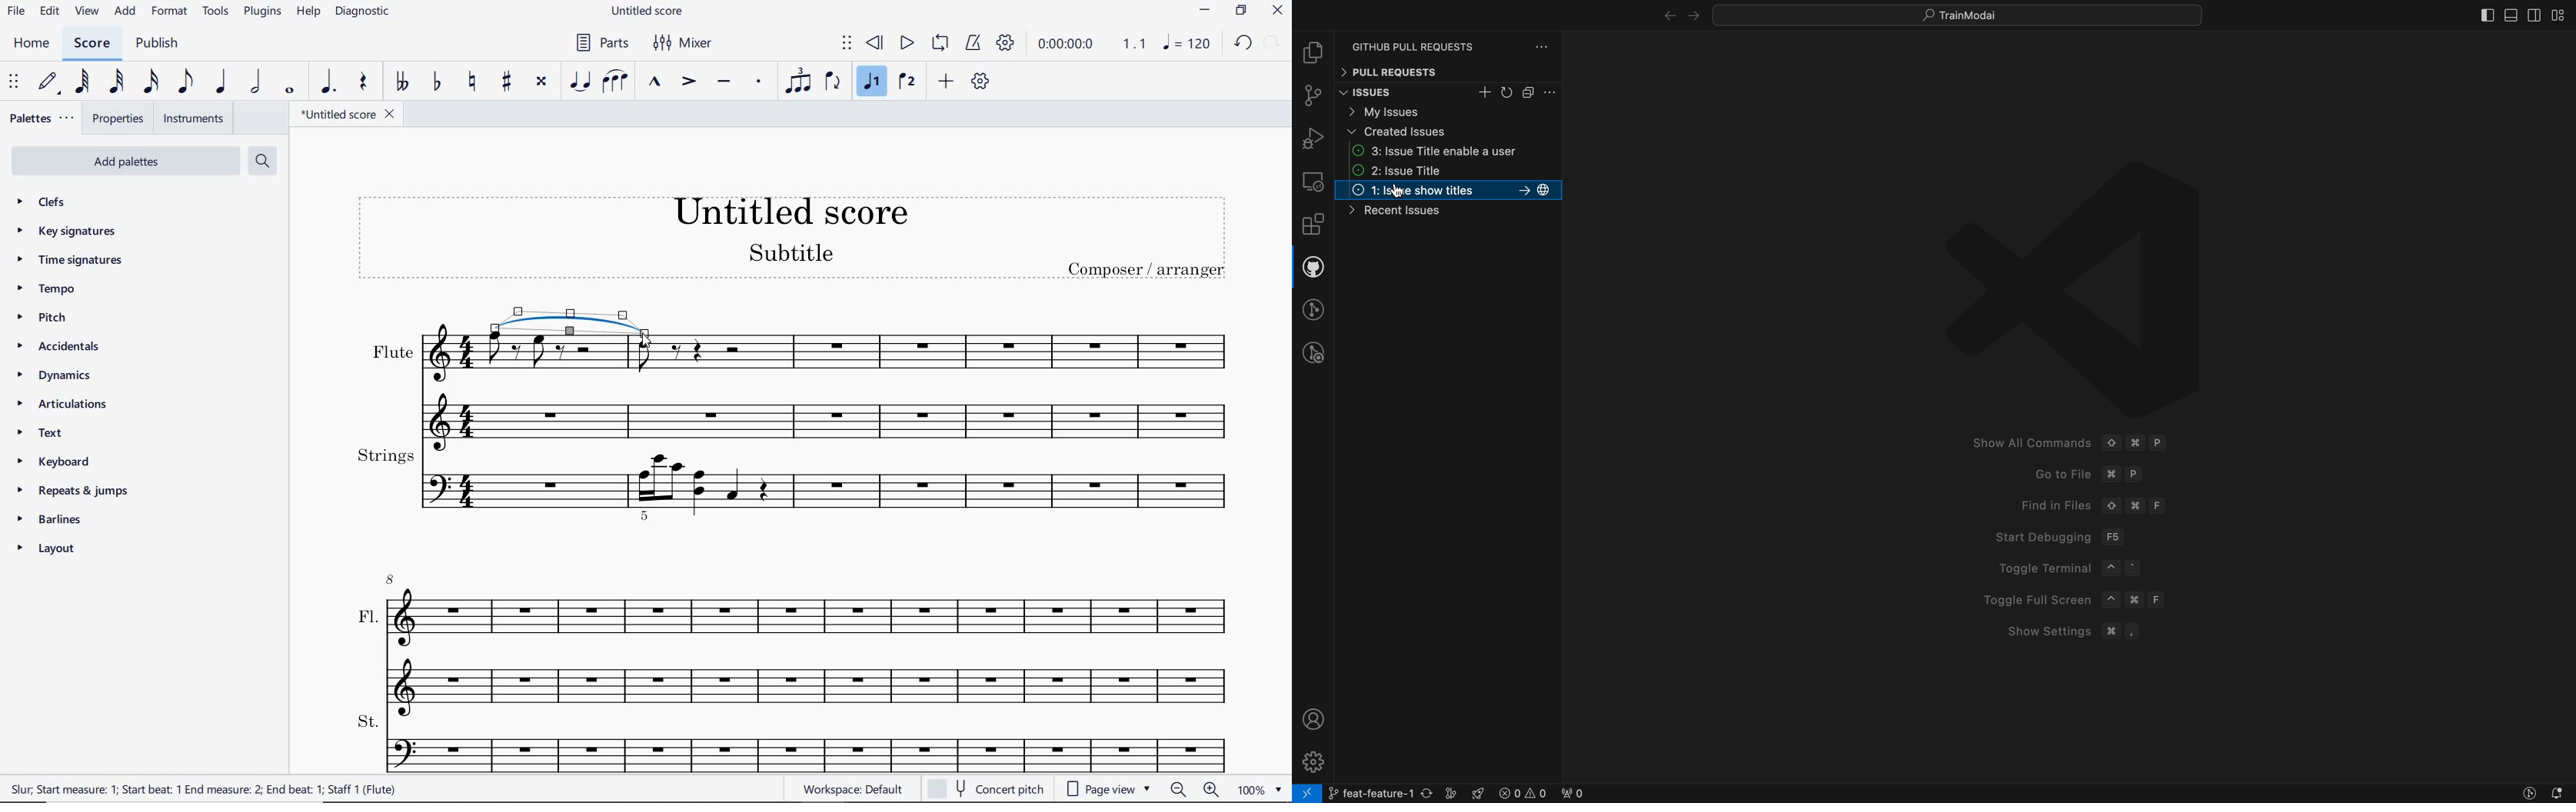 This screenshot has width=2576, height=812. What do you see at coordinates (2557, 791) in the screenshot?
I see `notificatons` at bounding box center [2557, 791].